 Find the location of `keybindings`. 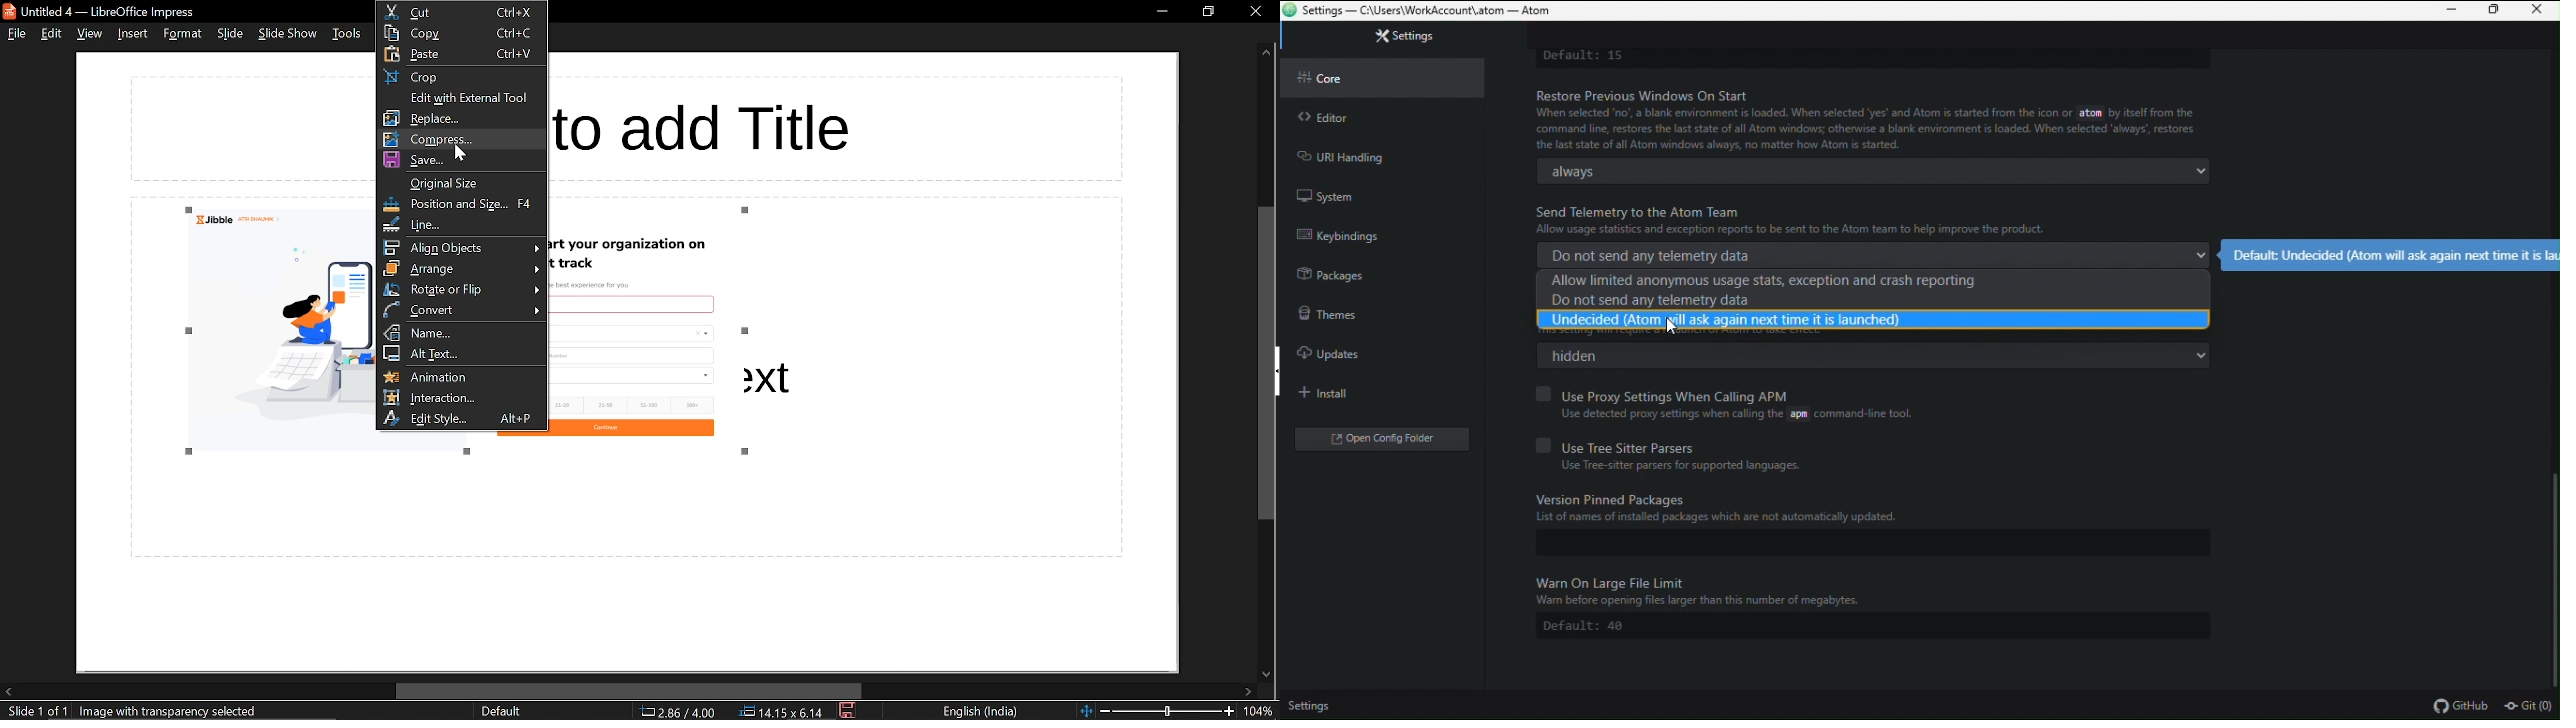

keybindings is located at coordinates (1386, 233).